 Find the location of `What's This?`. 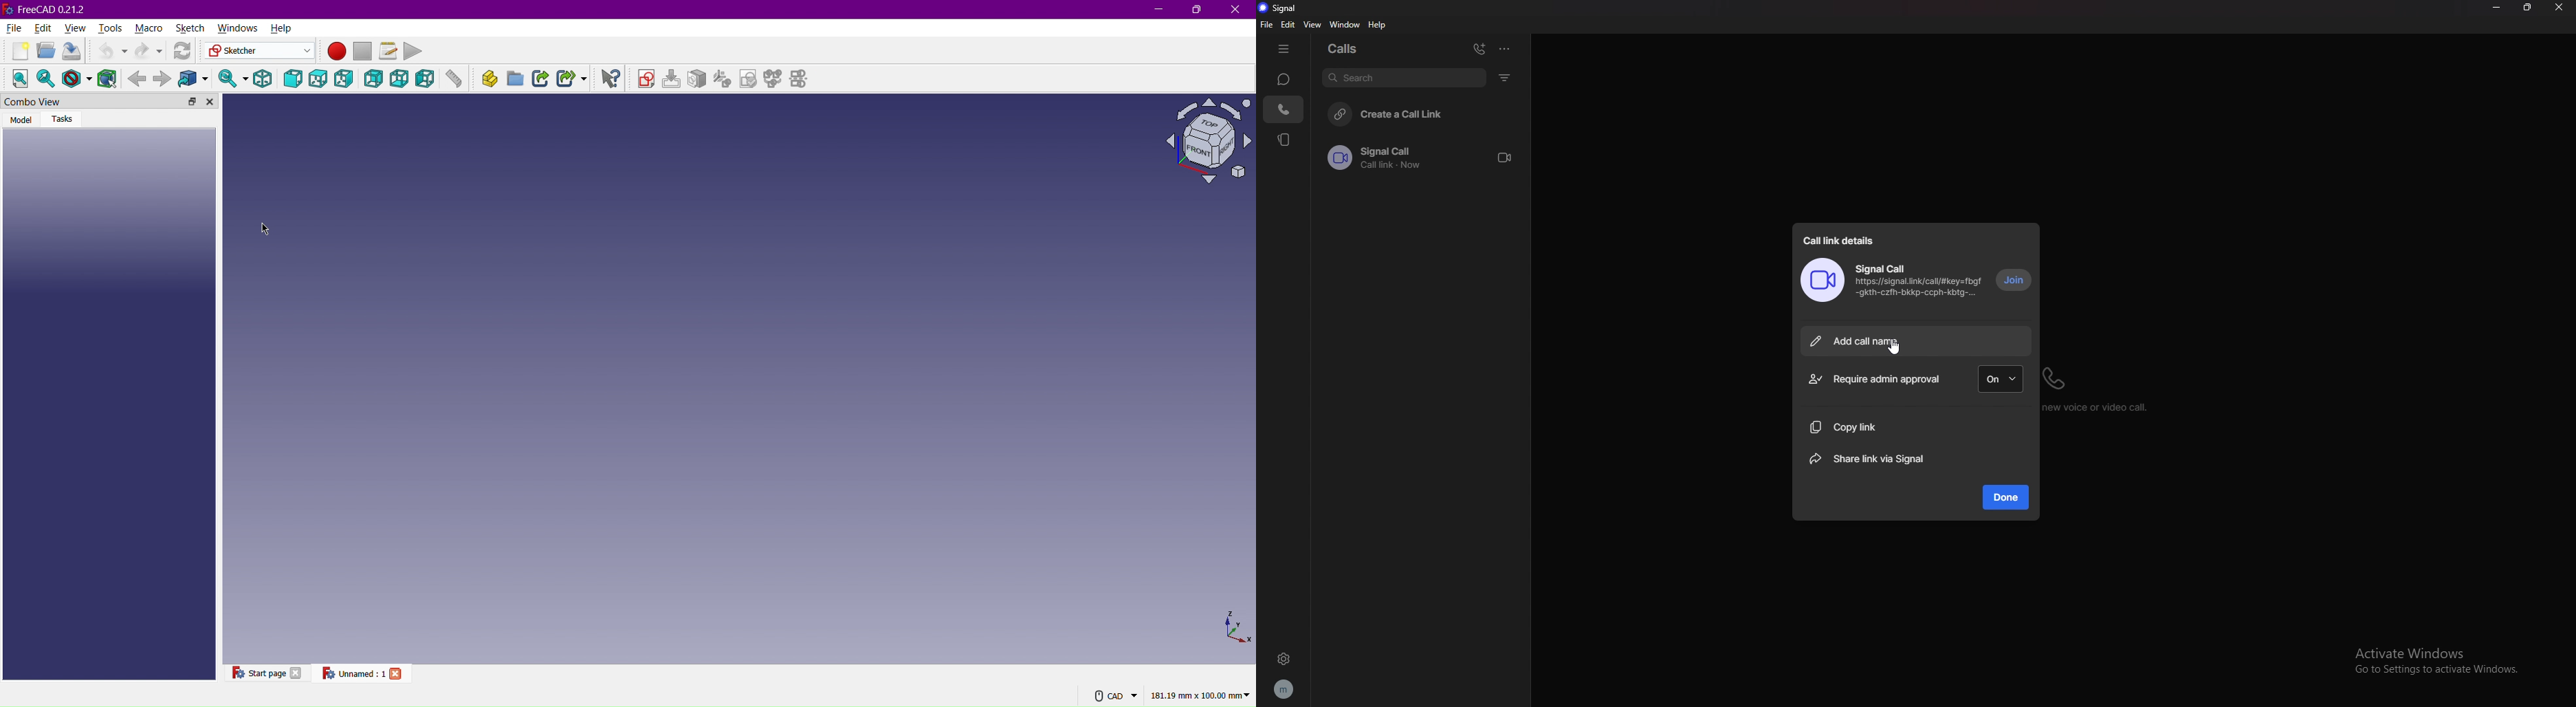

What's This? is located at coordinates (609, 77).